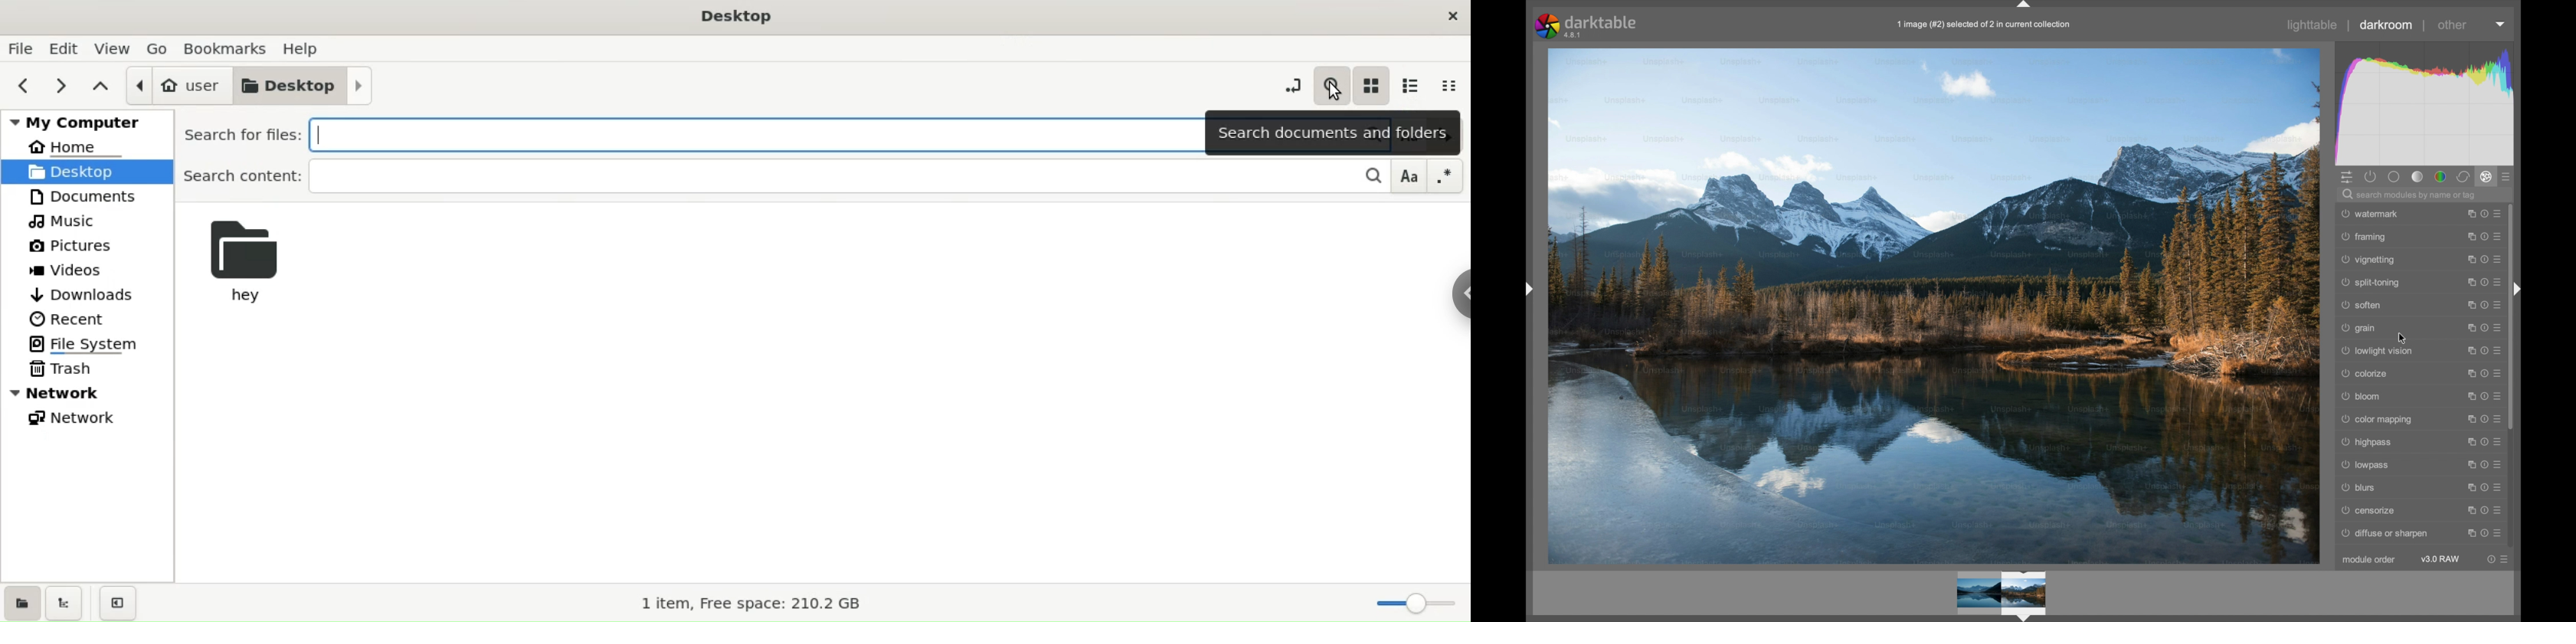  What do you see at coordinates (2502, 373) in the screenshot?
I see `presets` at bounding box center [2502, 373].